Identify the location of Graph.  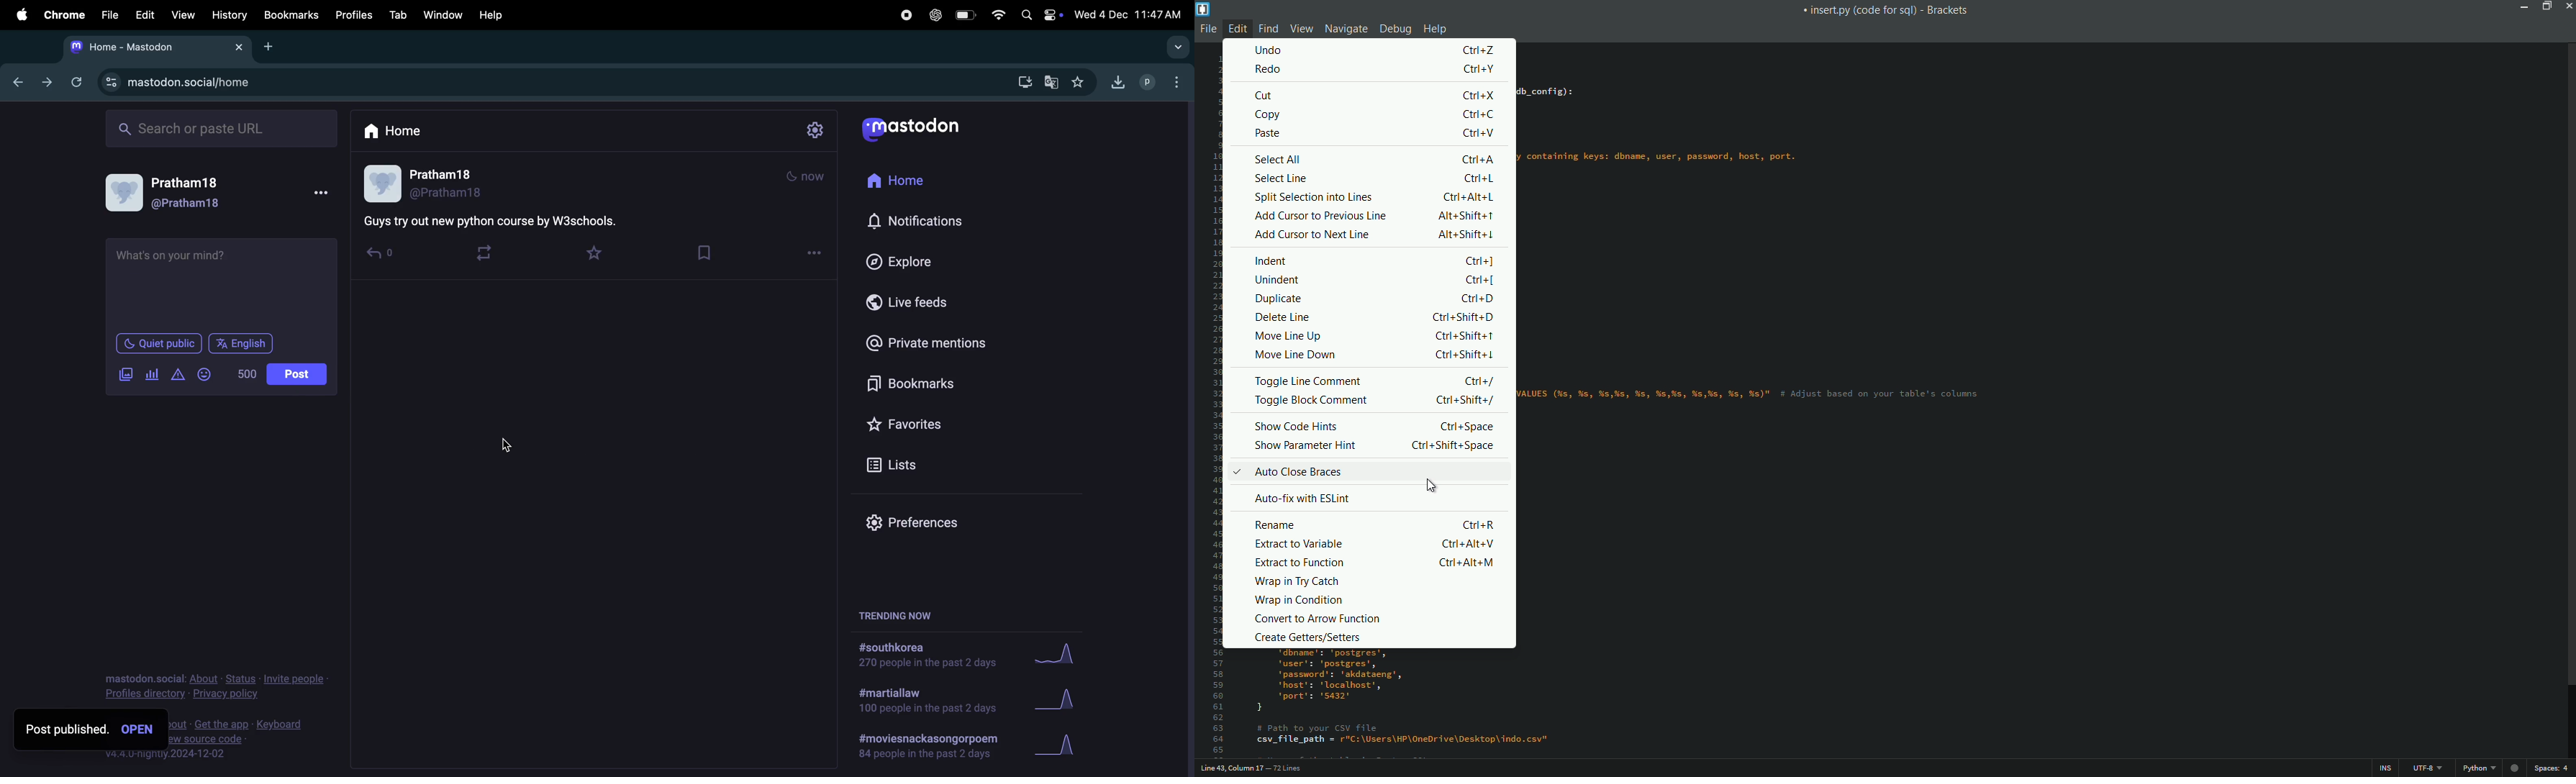
(1059, 653).